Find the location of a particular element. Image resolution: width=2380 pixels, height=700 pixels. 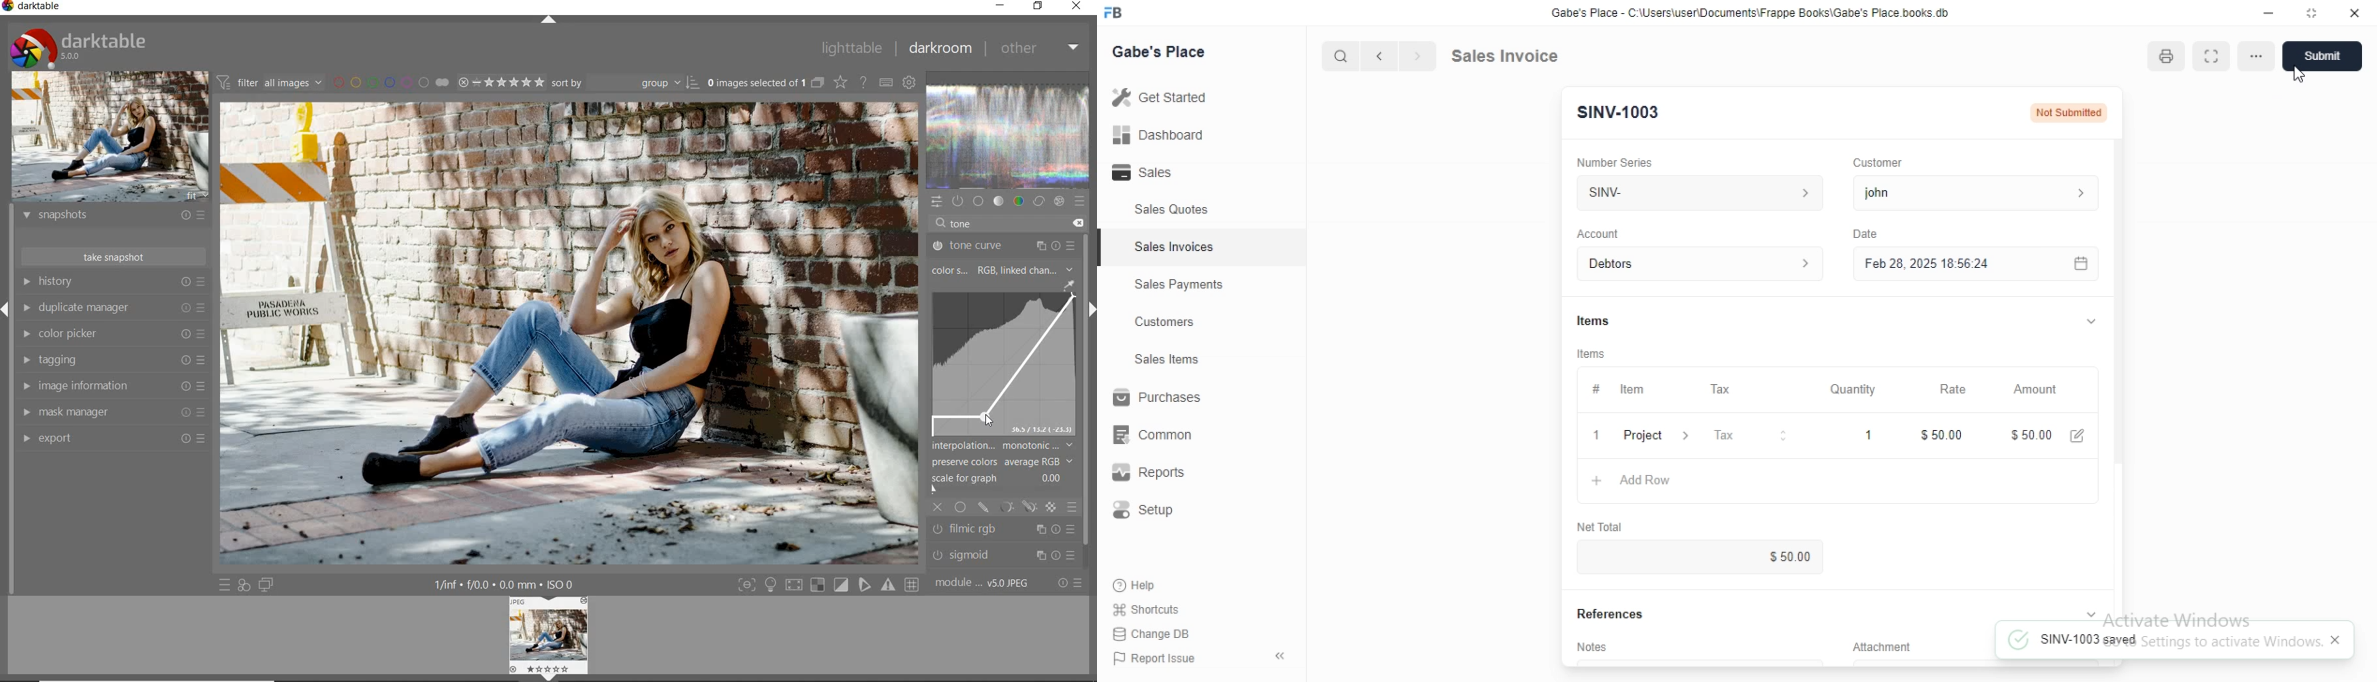

‘Net Total is located at coordinates (1608, 524).